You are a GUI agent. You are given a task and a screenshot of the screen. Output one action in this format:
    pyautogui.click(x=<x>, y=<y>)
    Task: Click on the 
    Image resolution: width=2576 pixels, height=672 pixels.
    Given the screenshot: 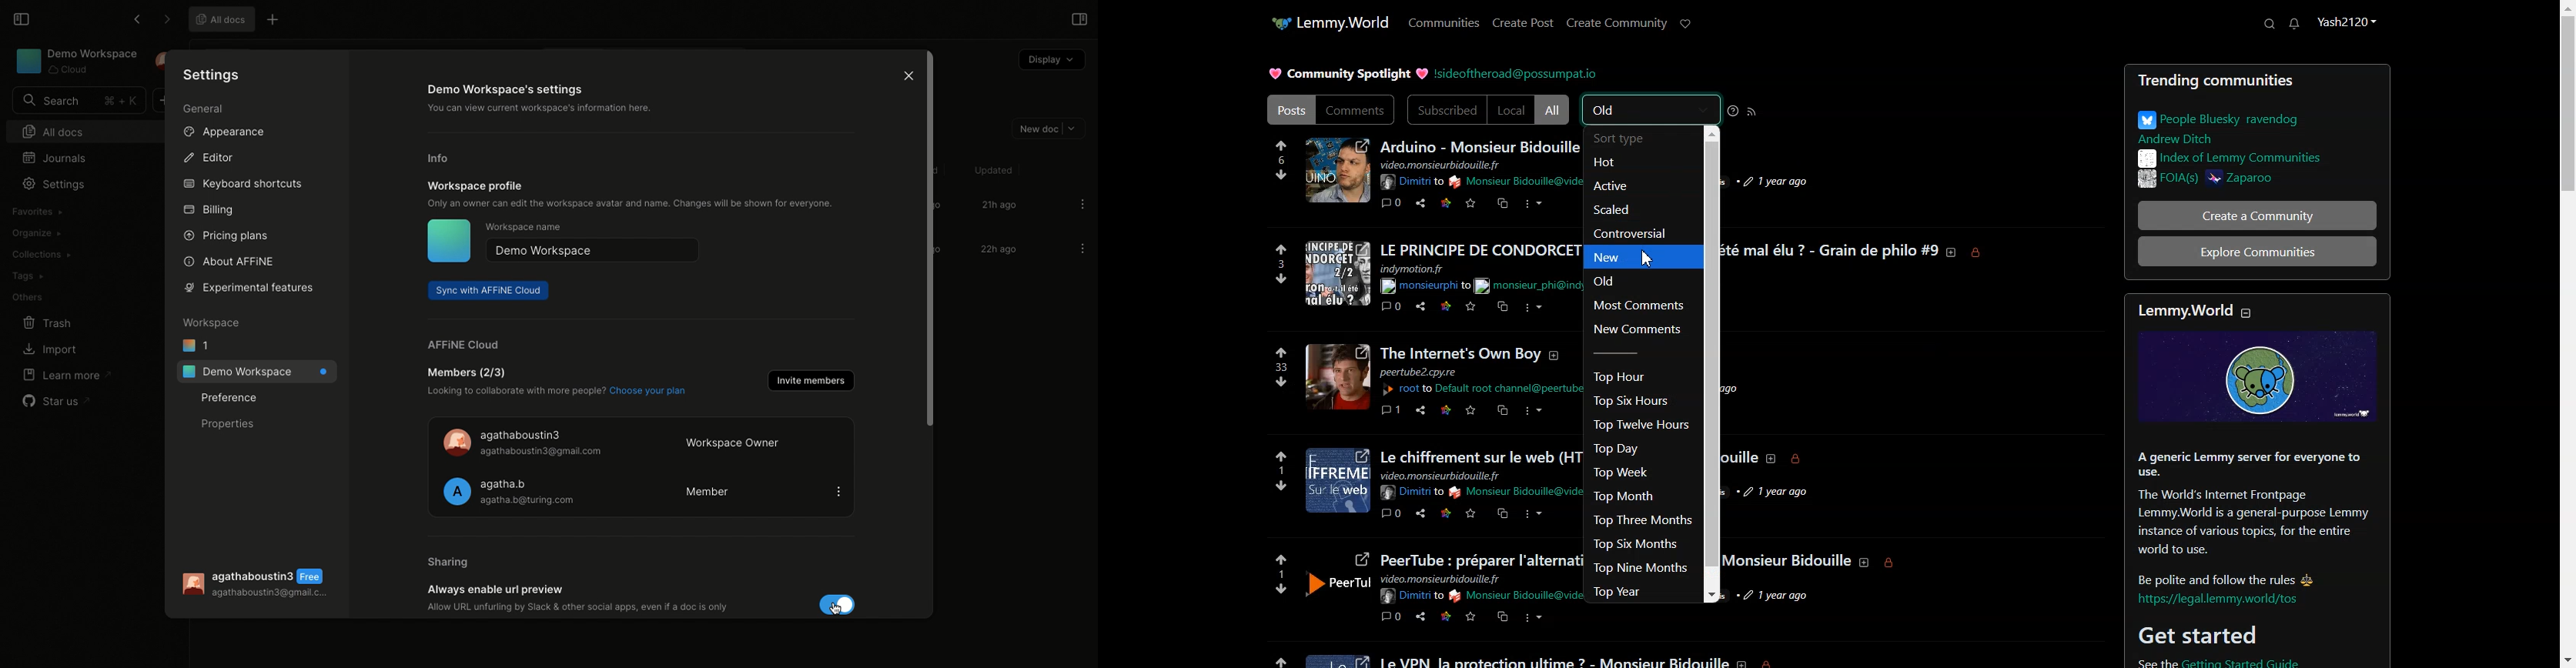 What is the action you would take?
    pyautogui.click(x=1282, y=383)
    